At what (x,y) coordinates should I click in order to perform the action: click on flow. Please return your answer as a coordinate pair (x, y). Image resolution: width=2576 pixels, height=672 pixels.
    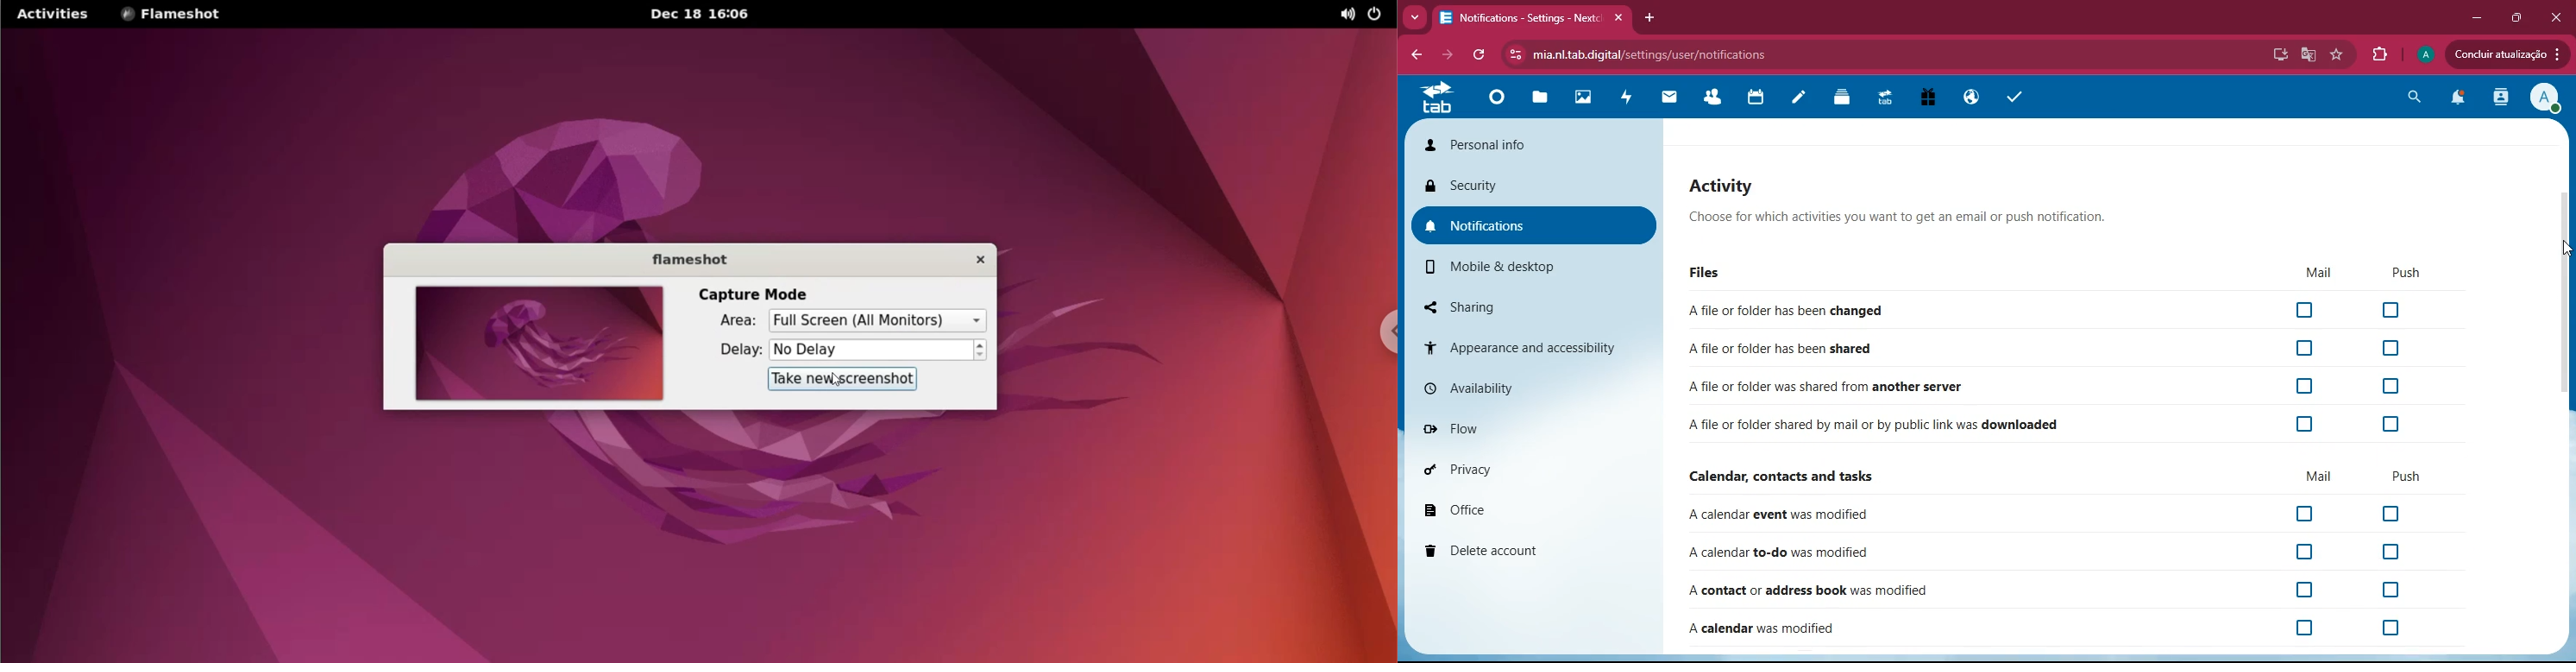
    Looking at the image, I should click on (1537, 427).